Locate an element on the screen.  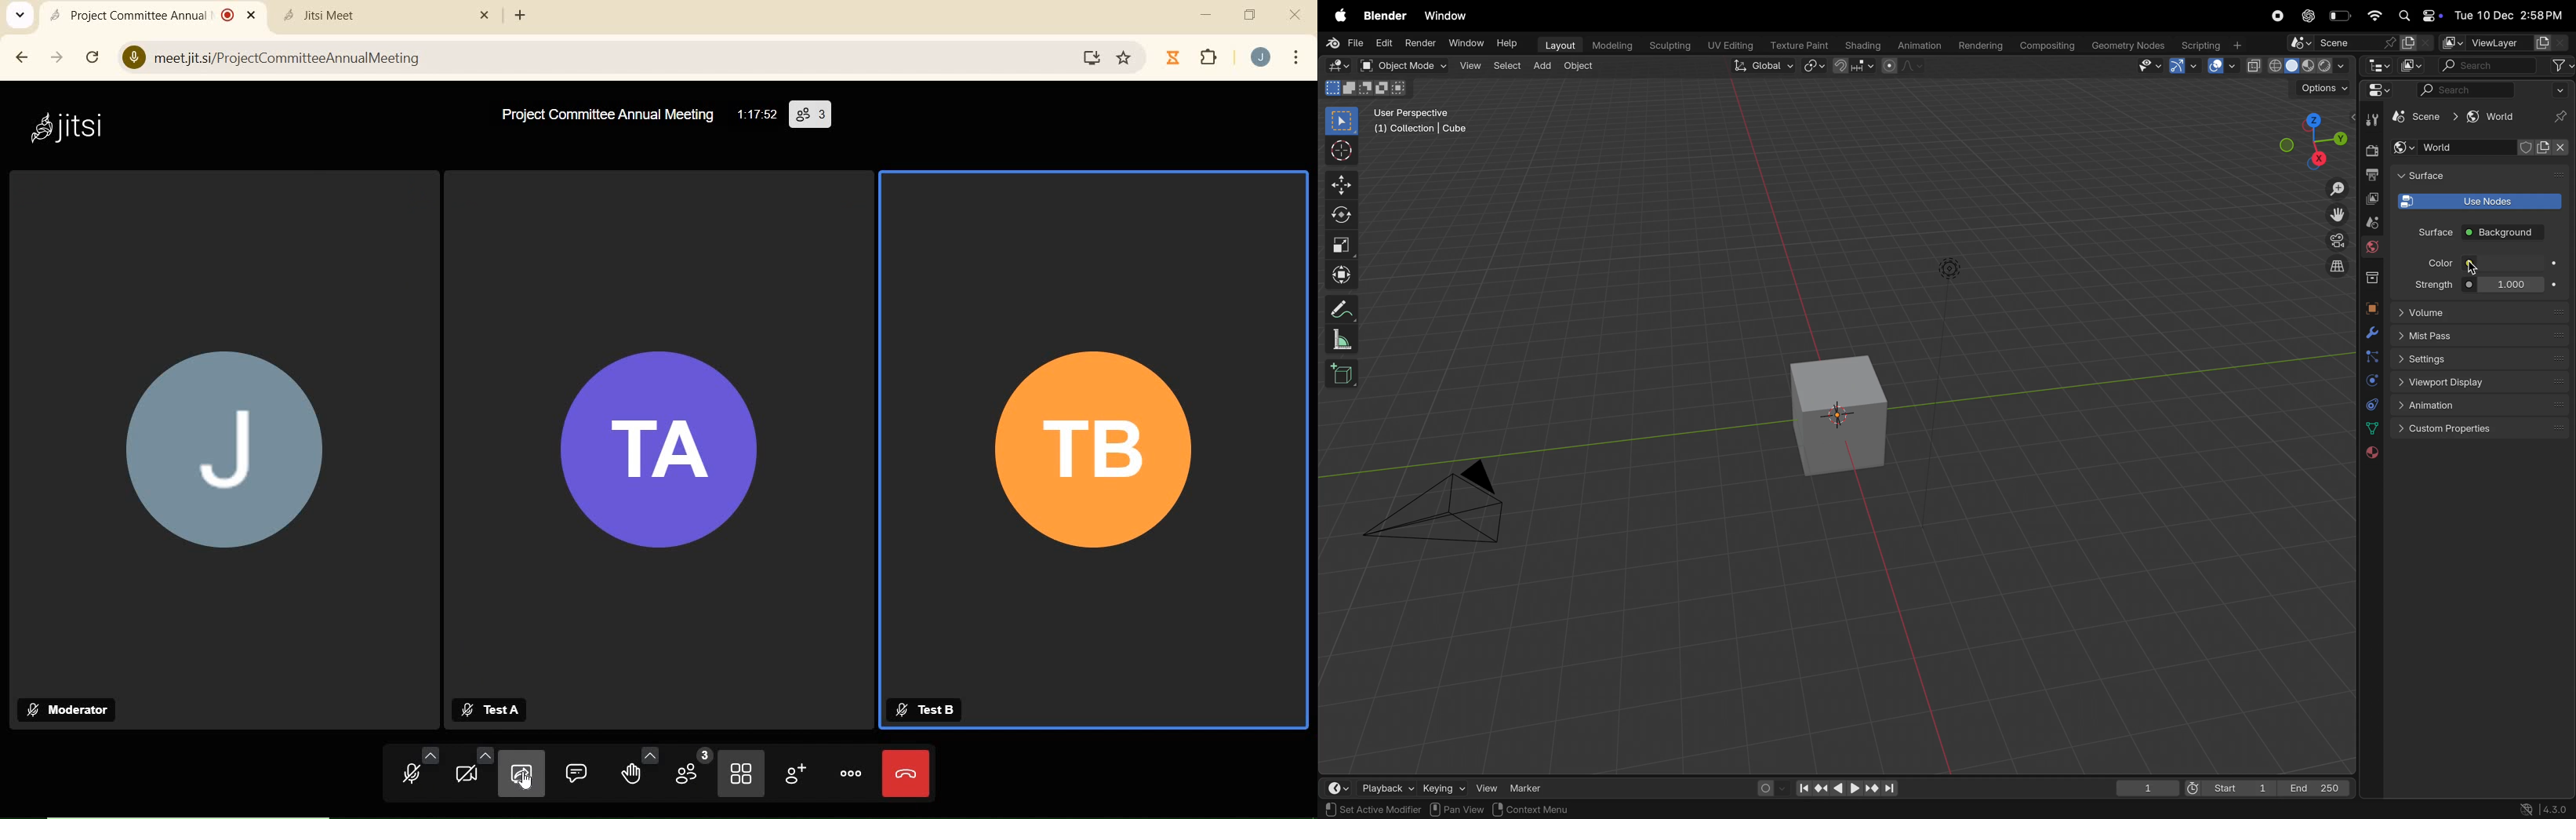
microphone is located at coordinates (420, 770).